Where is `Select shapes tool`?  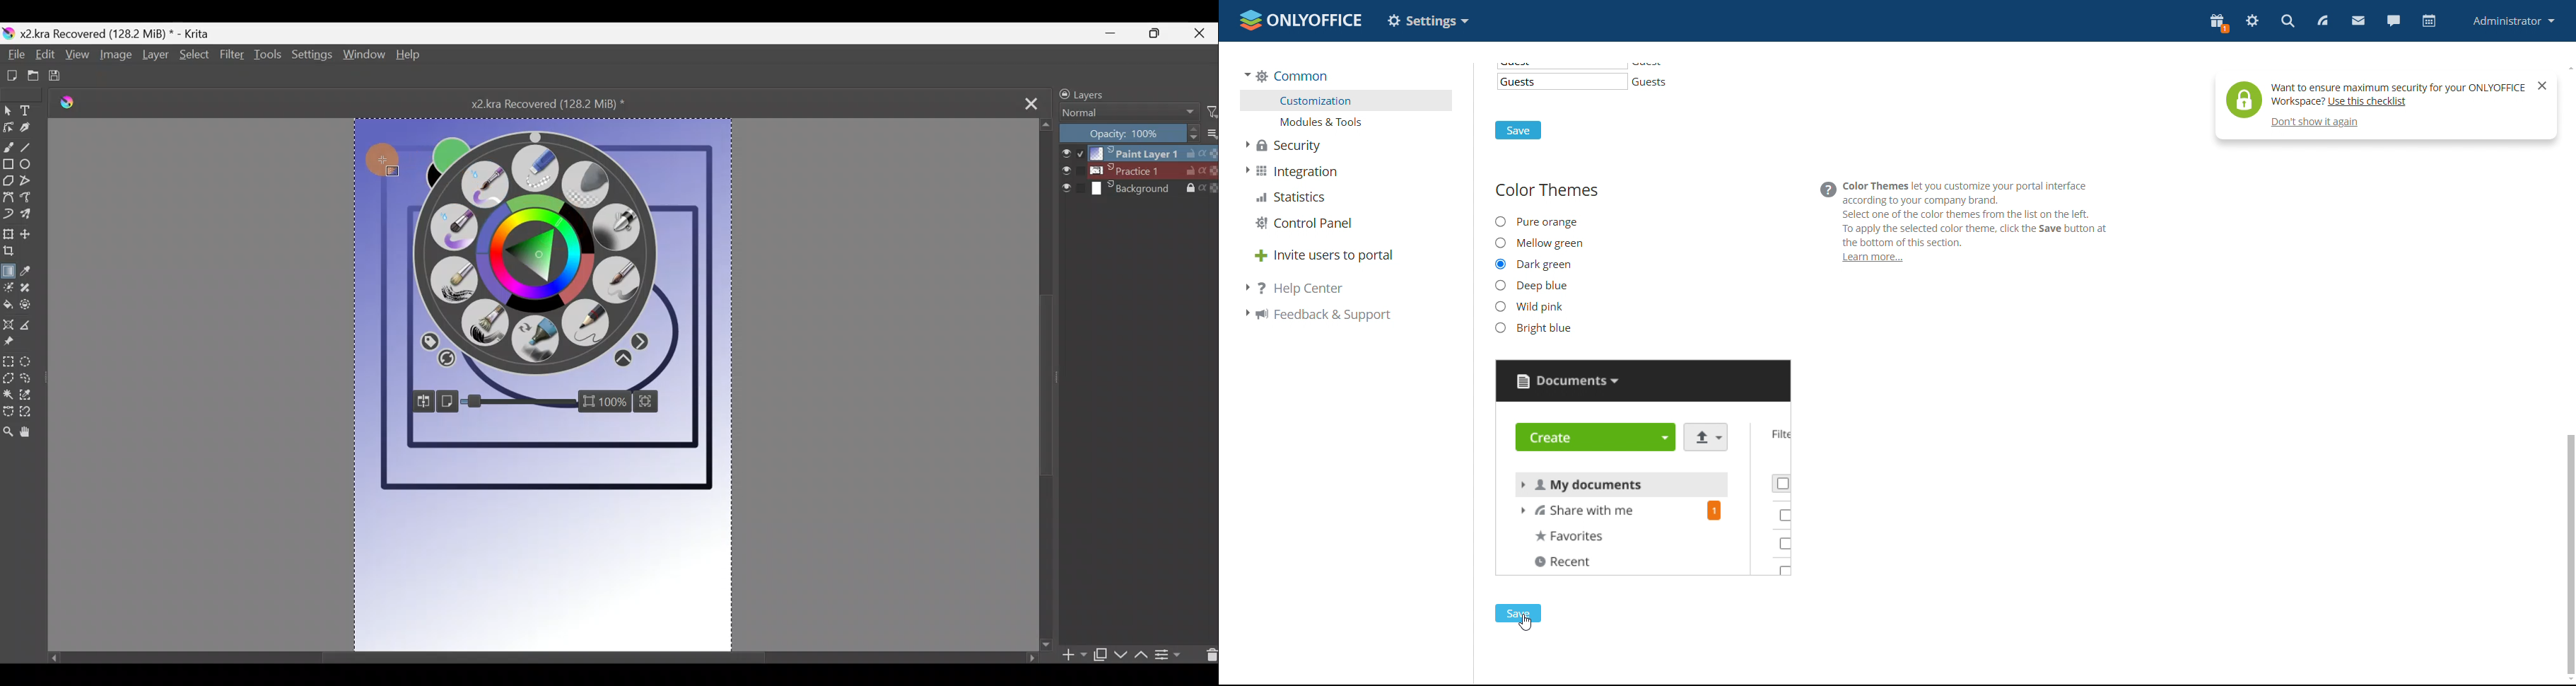 Select shapes tool is located at coordinates (8, 112).